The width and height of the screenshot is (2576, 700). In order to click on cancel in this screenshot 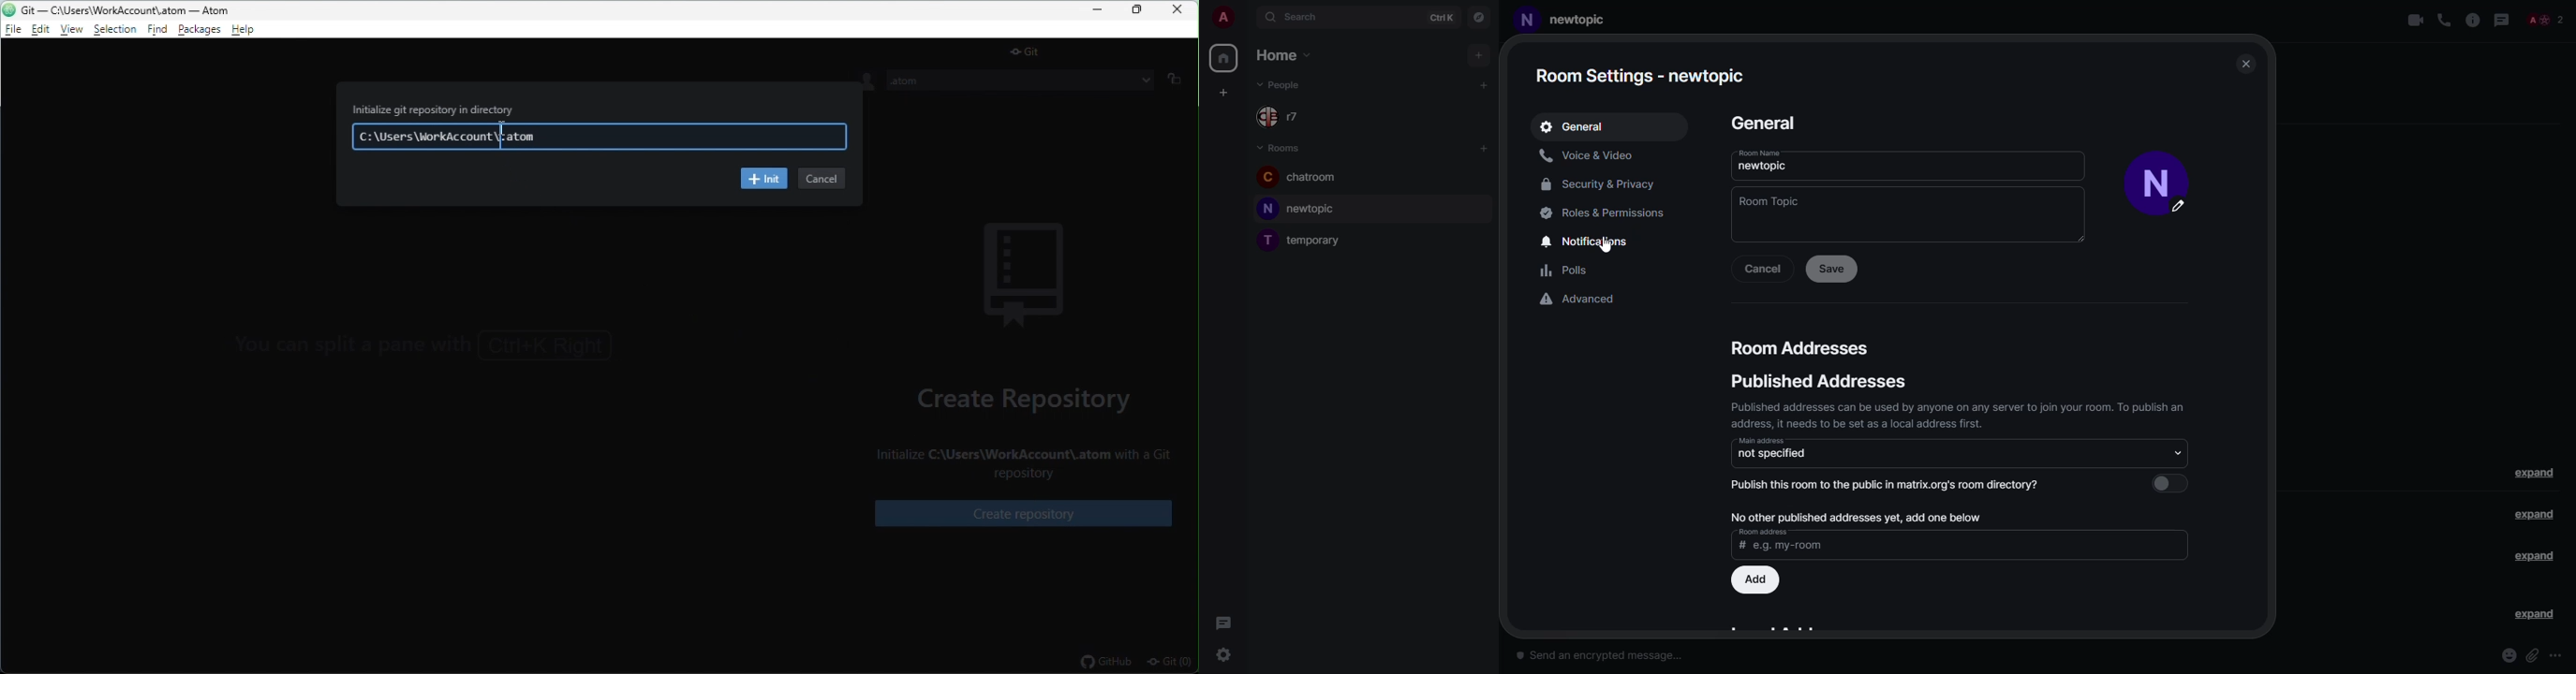, I will do `click(1764, 267)`.